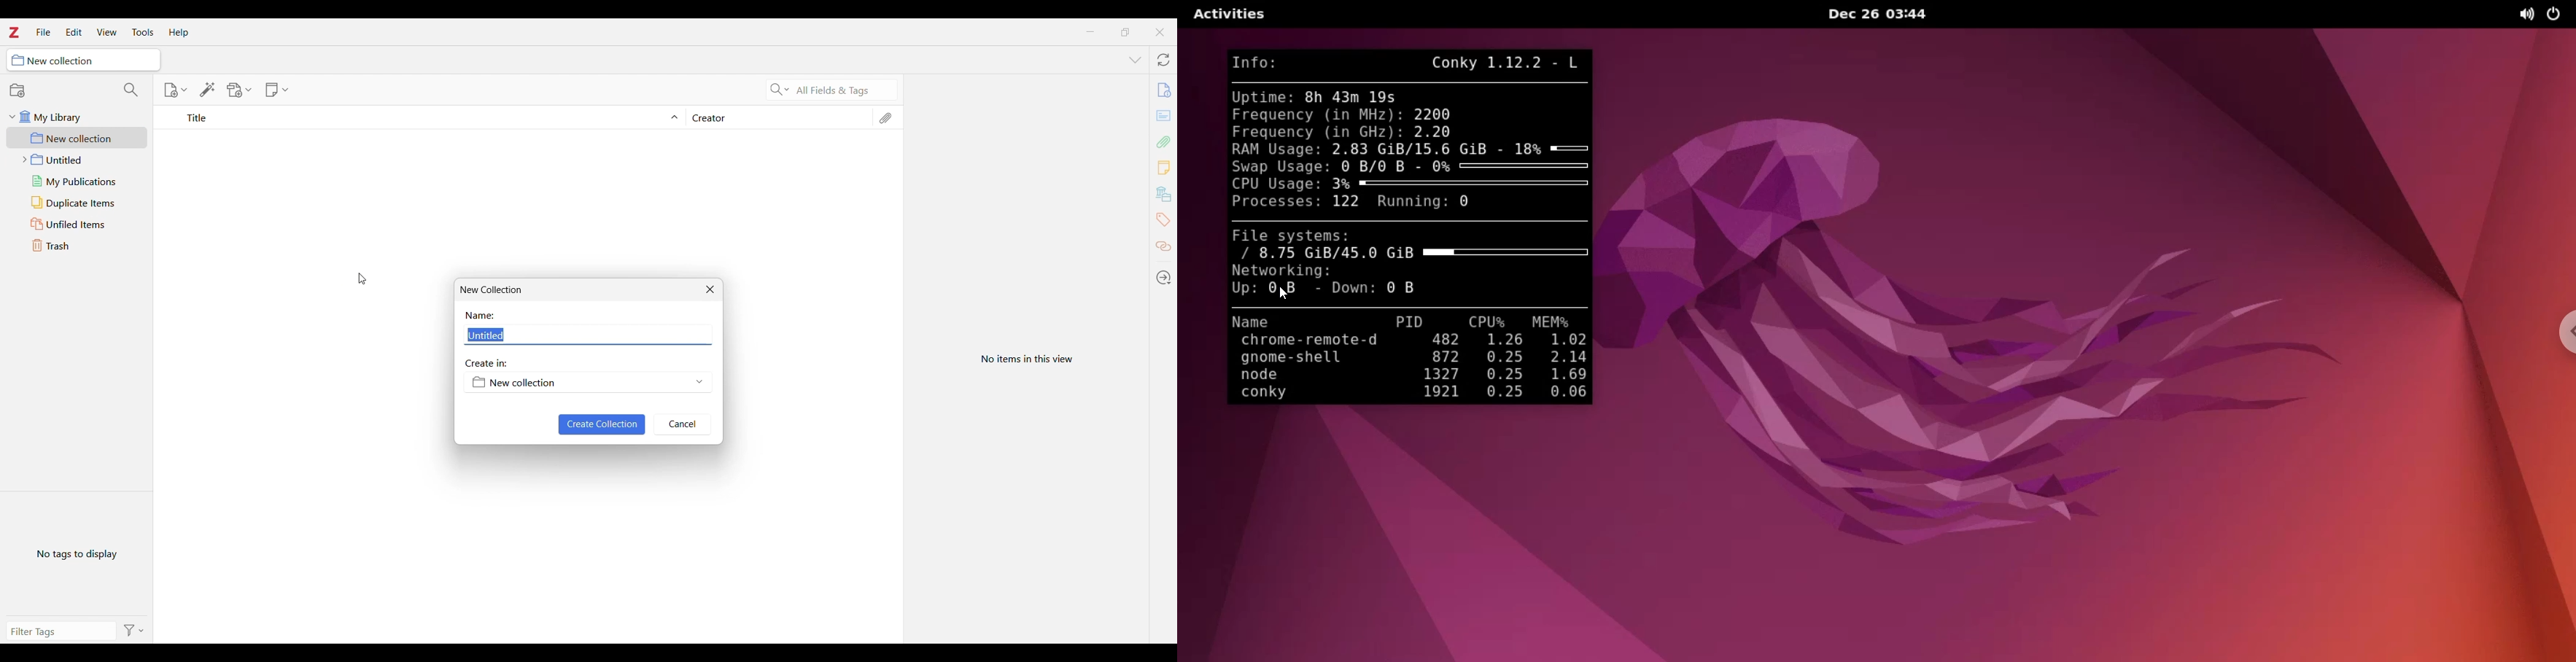 This screenshot has width=2576, height=672. What do you see at coordinates (78, 181) in the screenshot?
I see `My publications folder` at bounding box center [78, 181].